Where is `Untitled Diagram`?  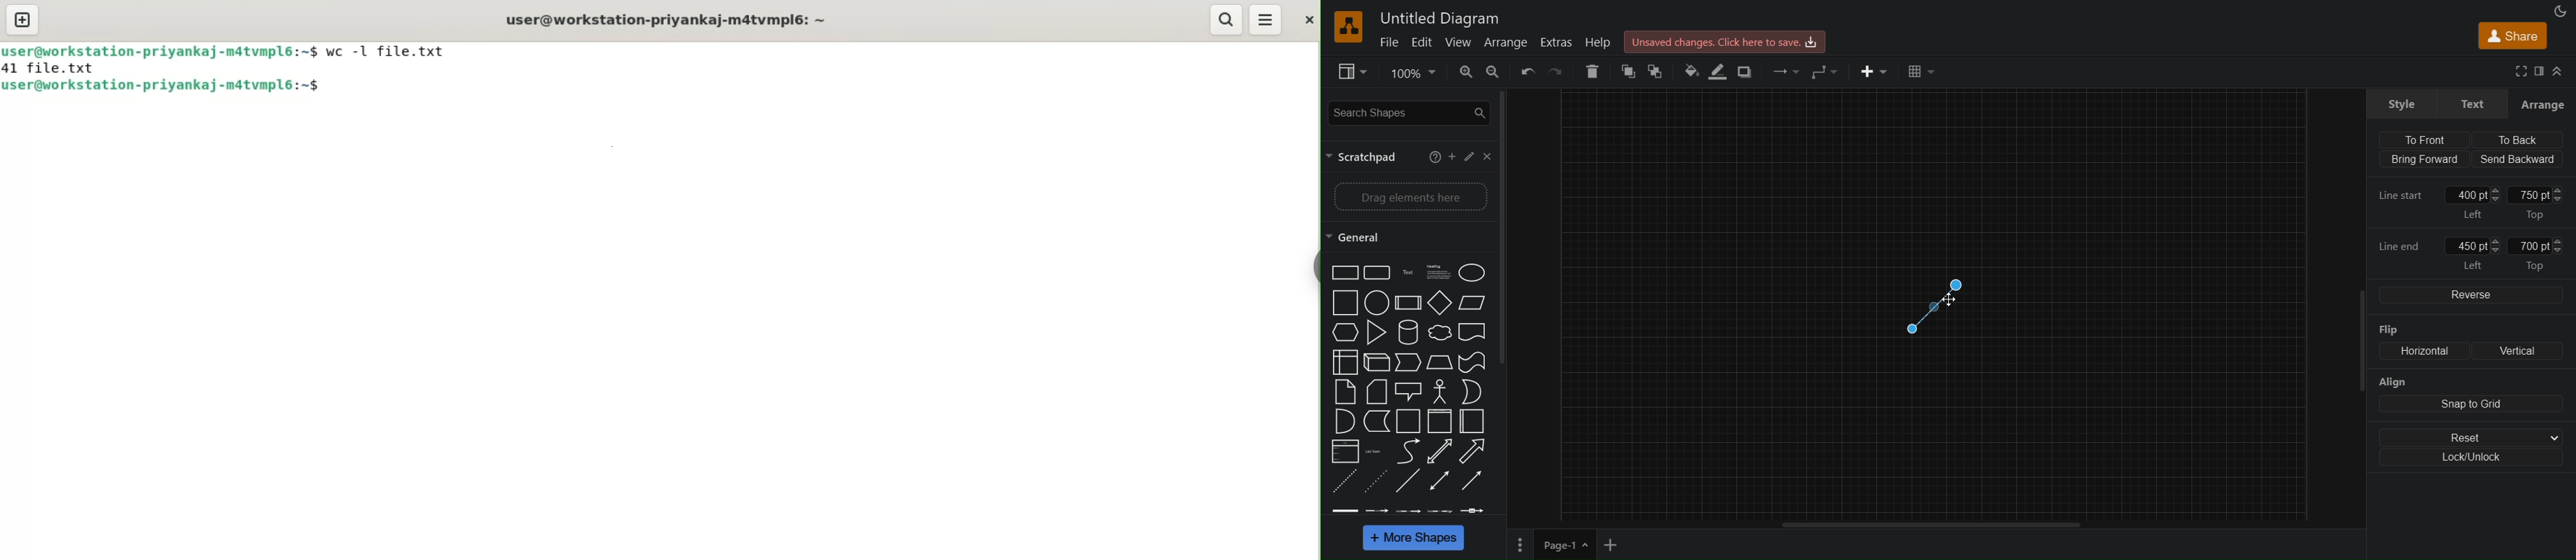 Untitled Diagram is located at coordinates (1440, 18).